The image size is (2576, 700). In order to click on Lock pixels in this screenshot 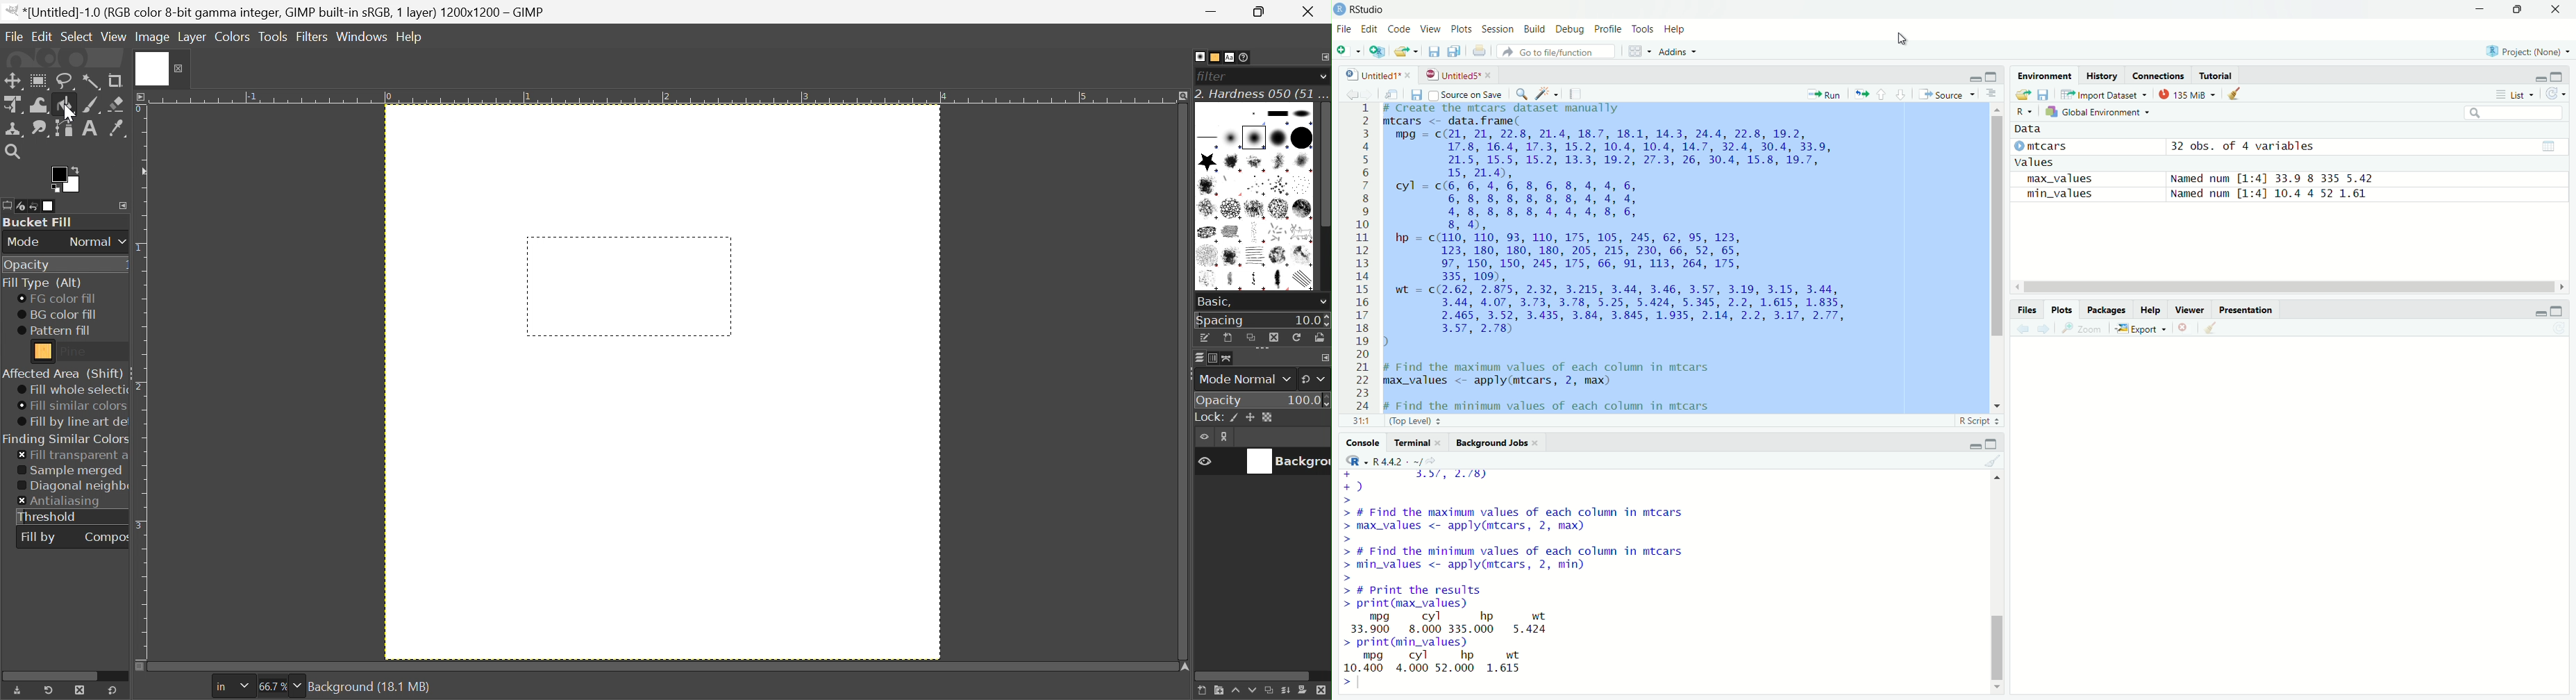, I will do `click(1237, 419)`.